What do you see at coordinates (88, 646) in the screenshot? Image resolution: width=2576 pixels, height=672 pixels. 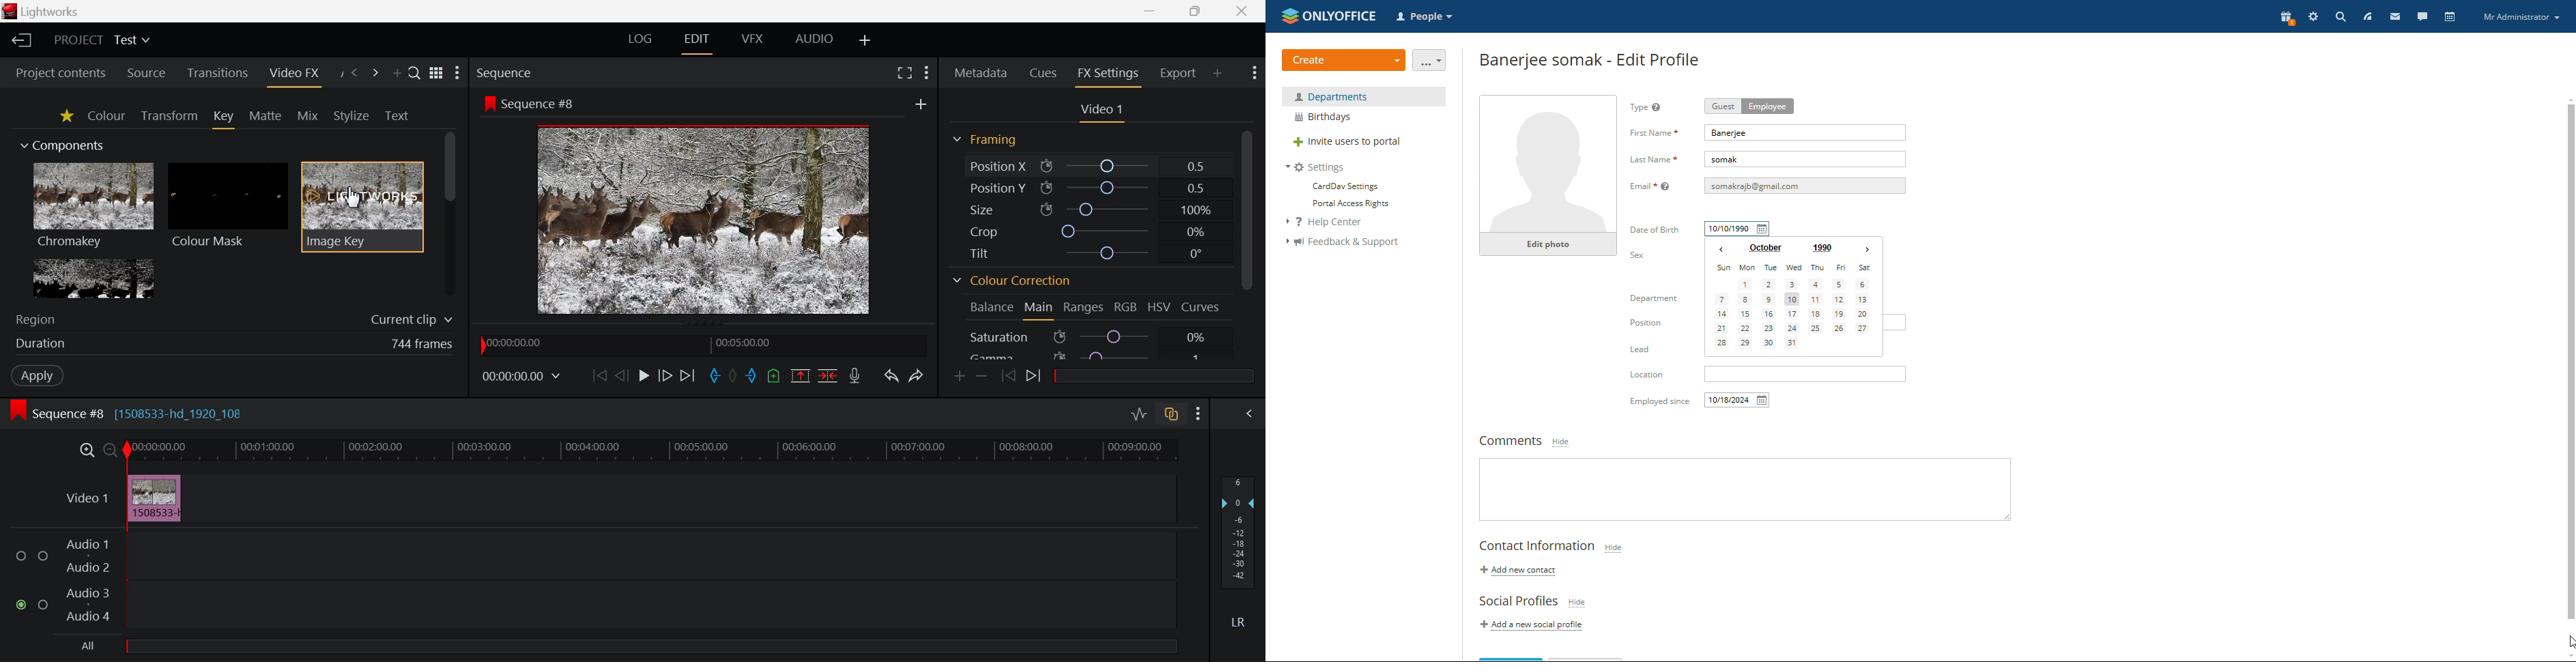 I see `All` at bounding box center [88, 646].